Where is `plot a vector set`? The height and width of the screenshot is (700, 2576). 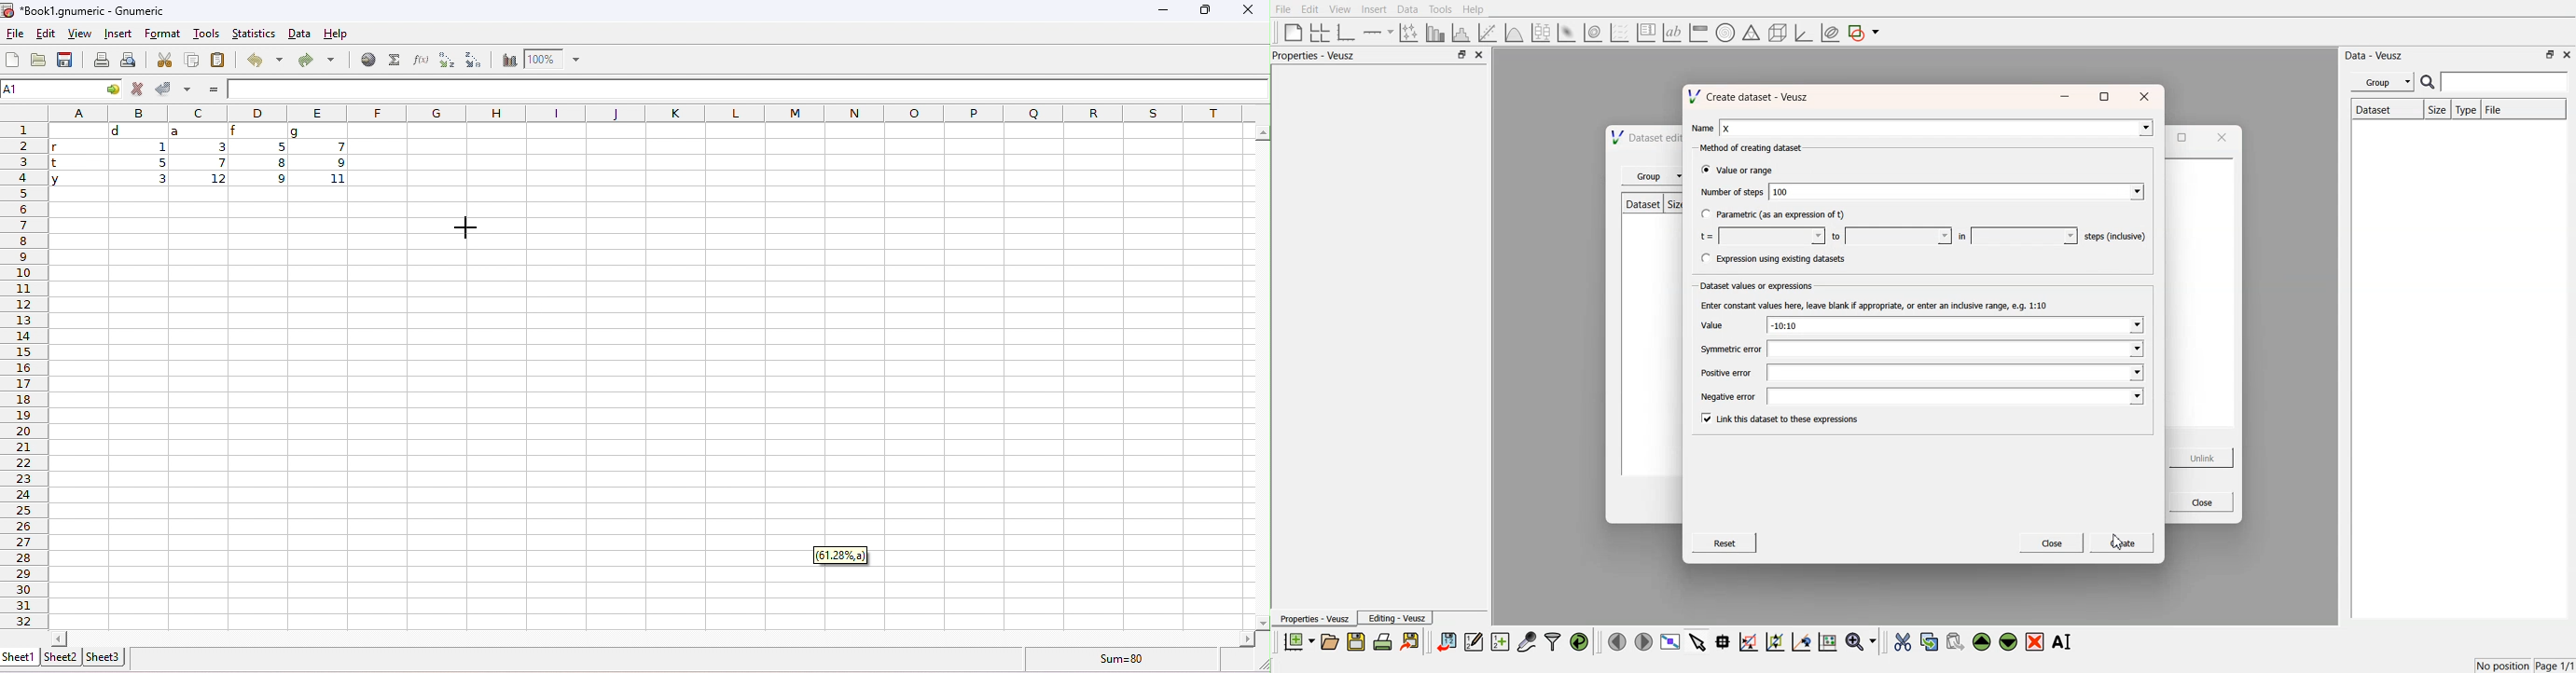 plot a vector set is located at coordinates (1621, 33).